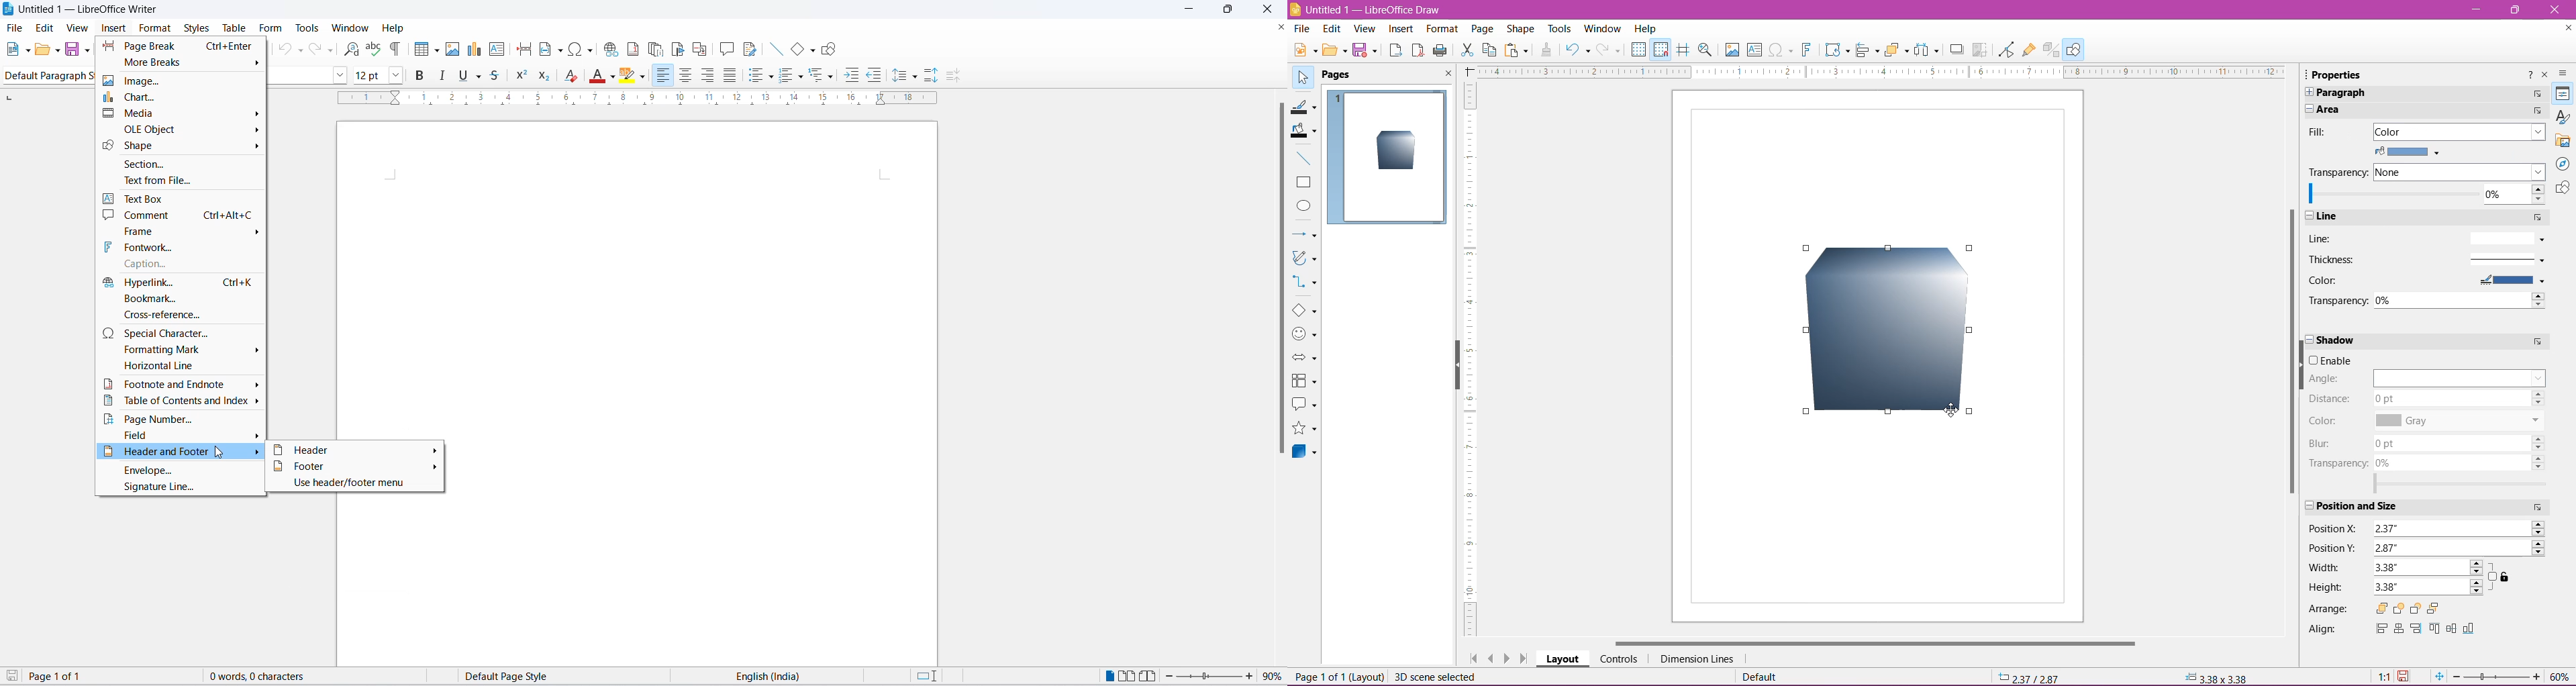  Describe the element at coordinates (1601, 29) in the screenshot. I see `Window` at that location.